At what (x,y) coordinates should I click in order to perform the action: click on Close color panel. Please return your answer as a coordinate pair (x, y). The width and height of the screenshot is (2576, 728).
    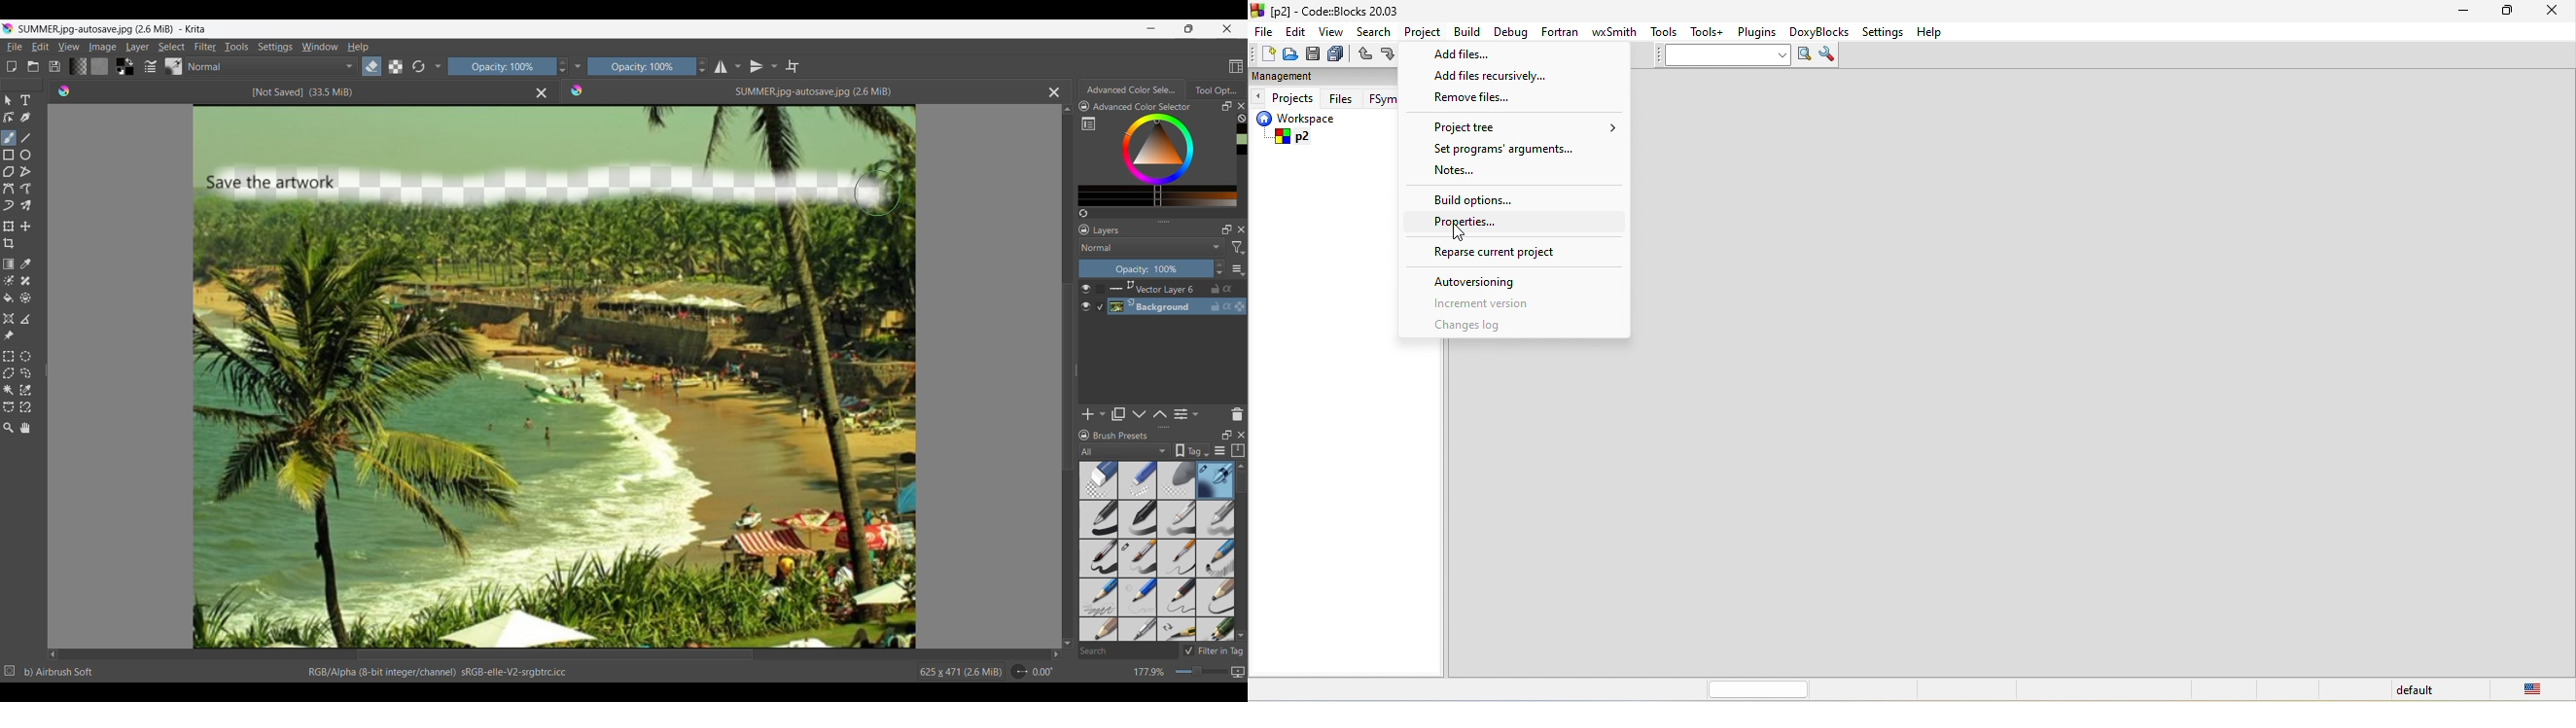
    Looking at the image, I should click on (1242, 106).